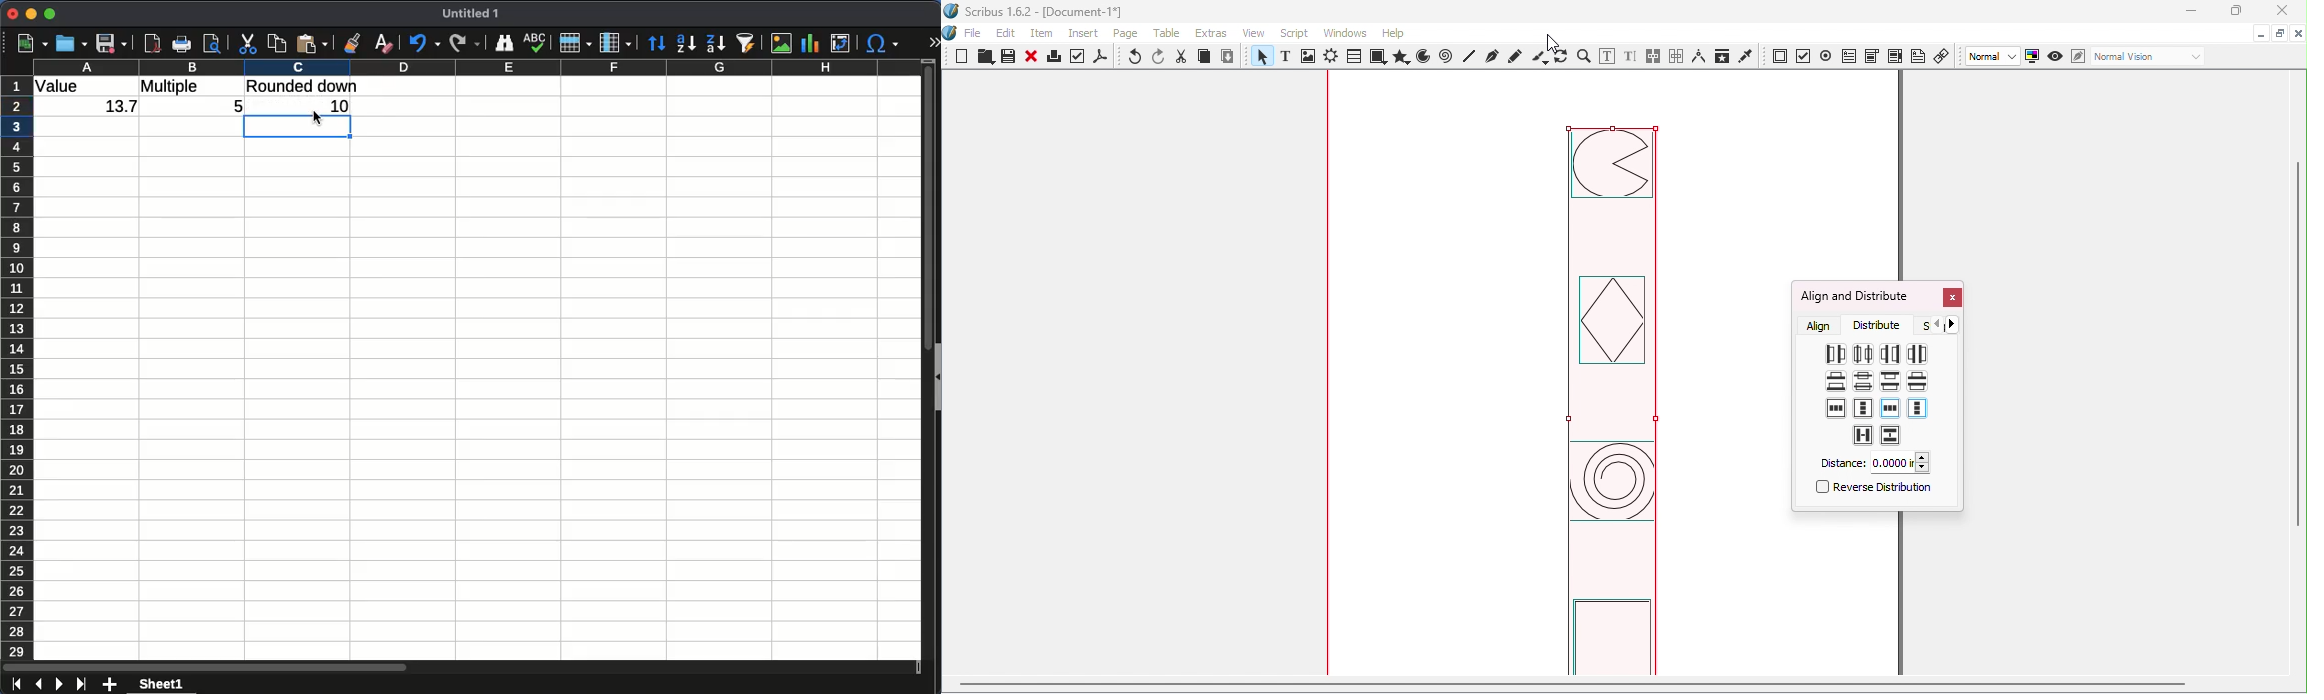  Describe the element at coordinates (1863, 408) in the screenshot. I see `Make vertical gaps between items and the top and bottom of the page equal` at that location.